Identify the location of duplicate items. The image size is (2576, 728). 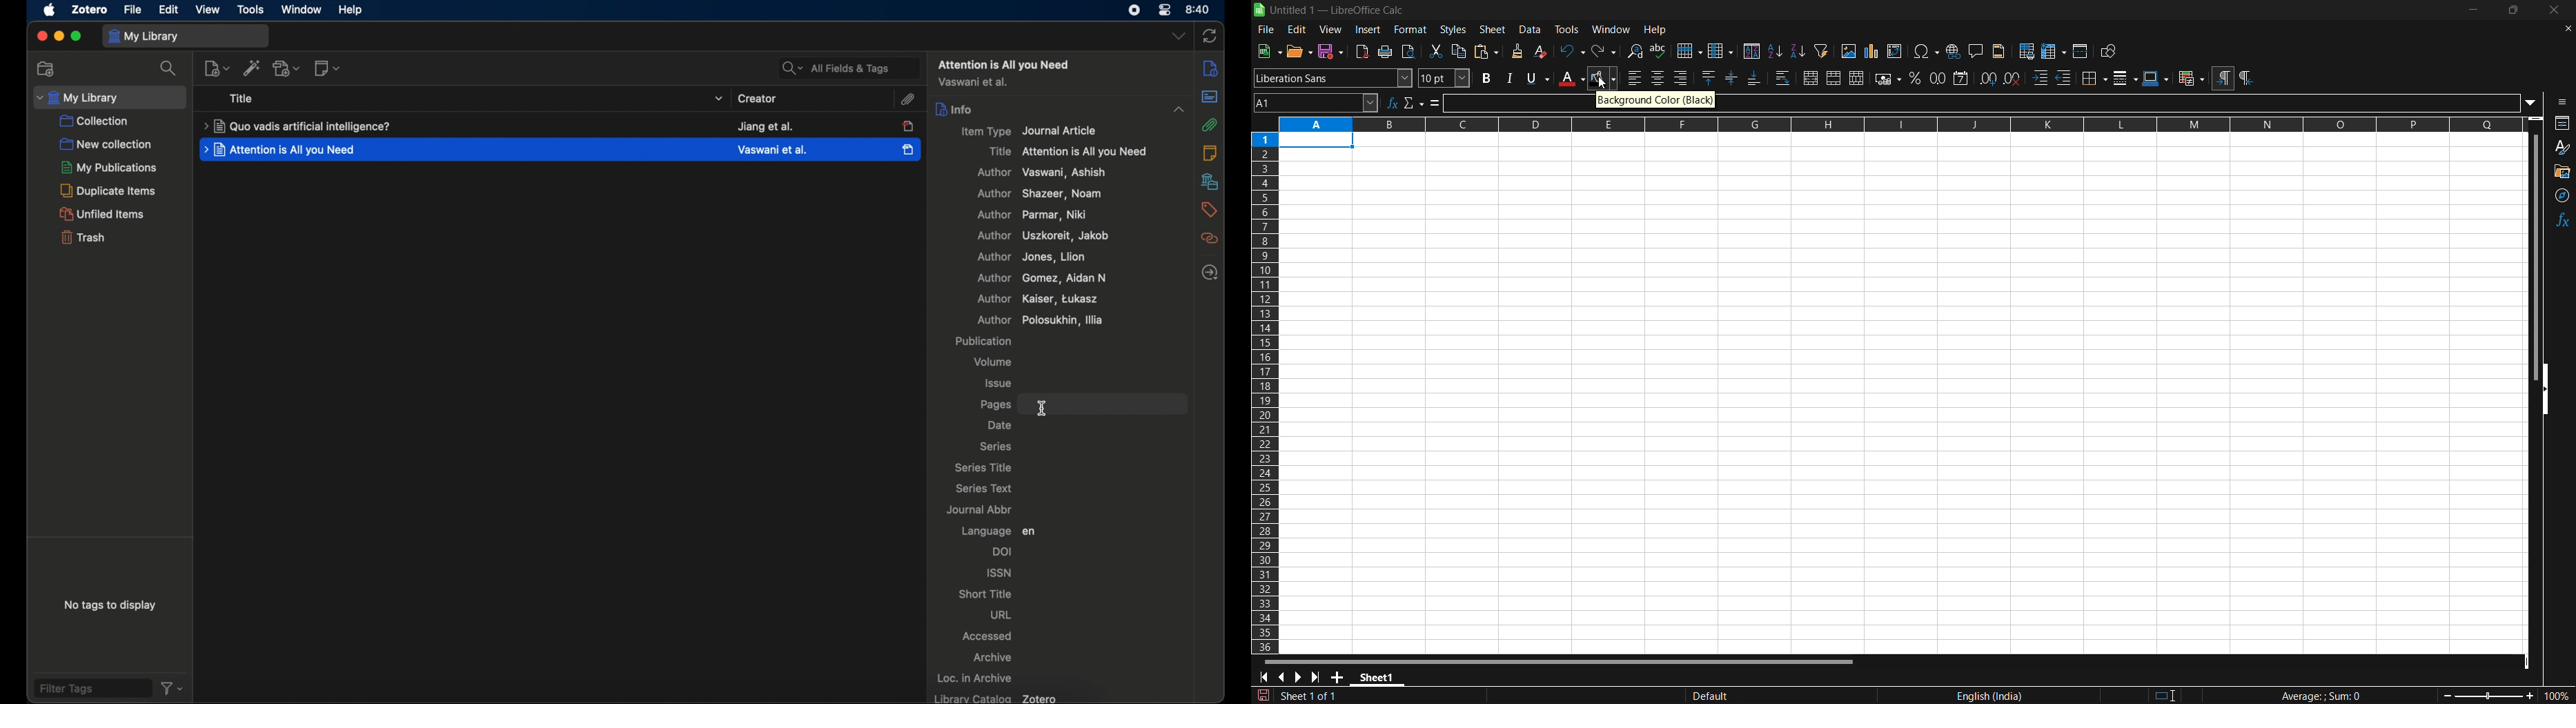
(109, 190).